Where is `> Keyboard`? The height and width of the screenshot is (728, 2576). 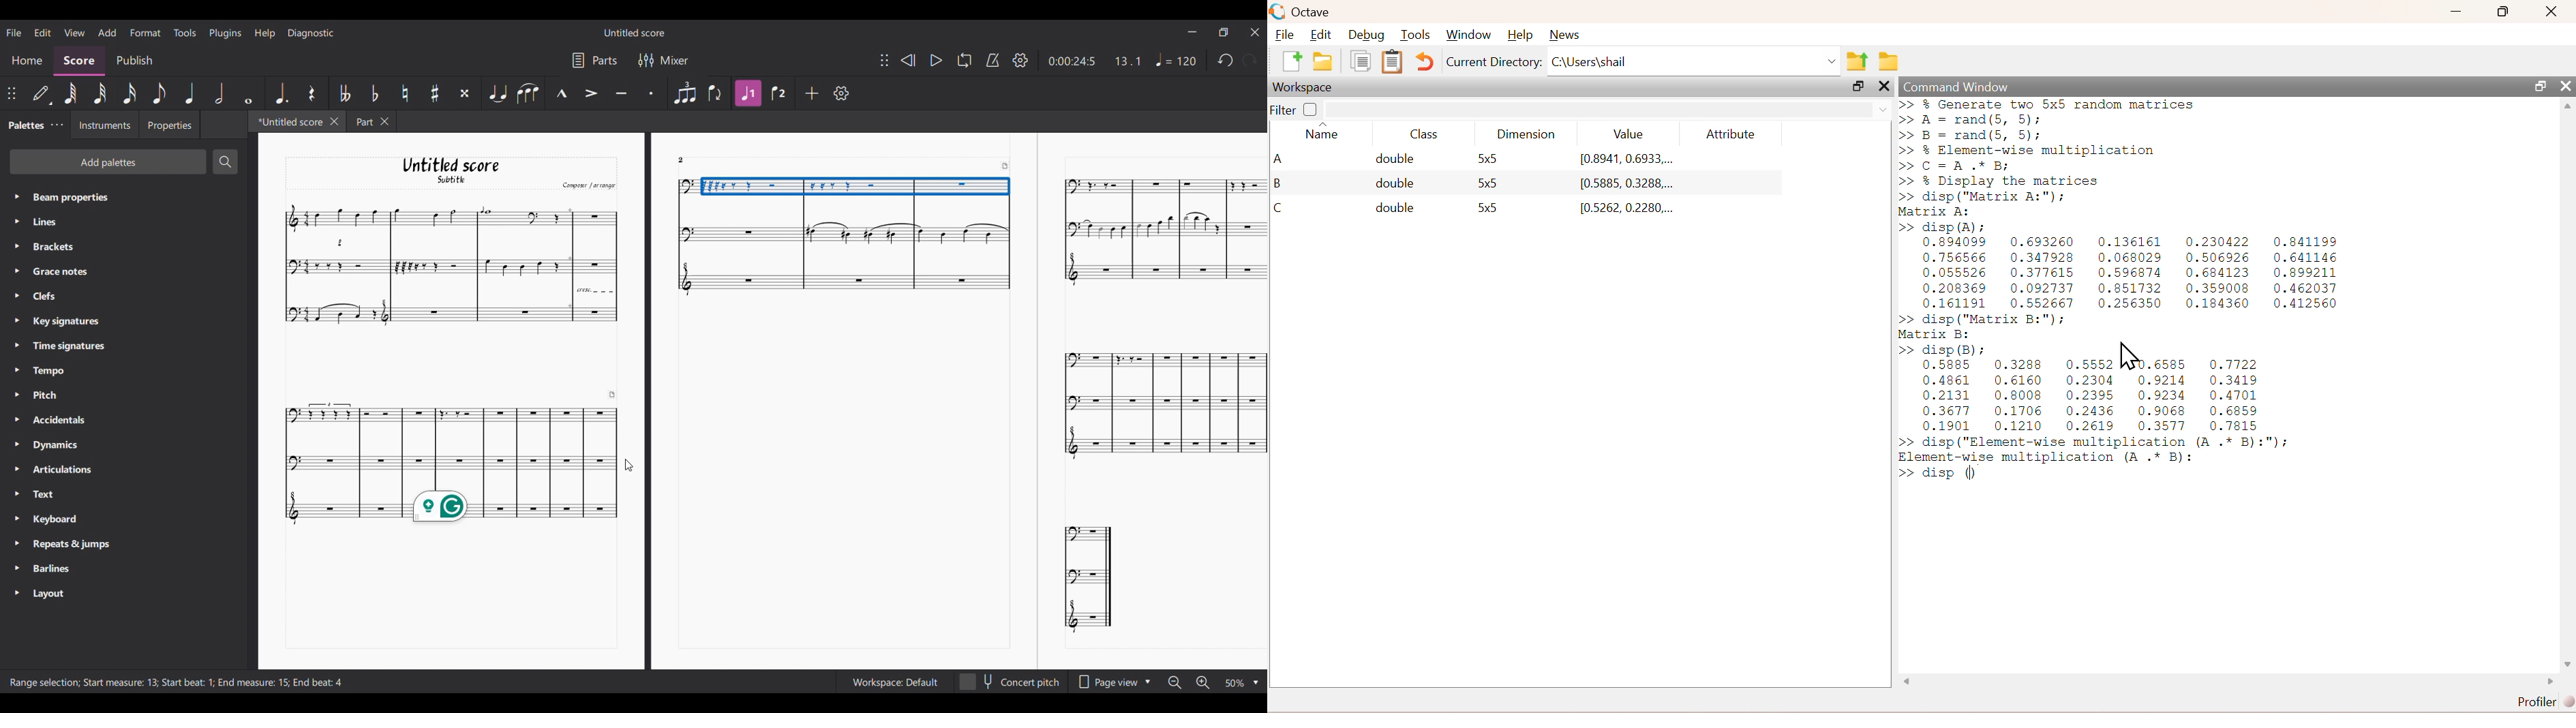 > Keyboard is located at coordinates (51, 520).